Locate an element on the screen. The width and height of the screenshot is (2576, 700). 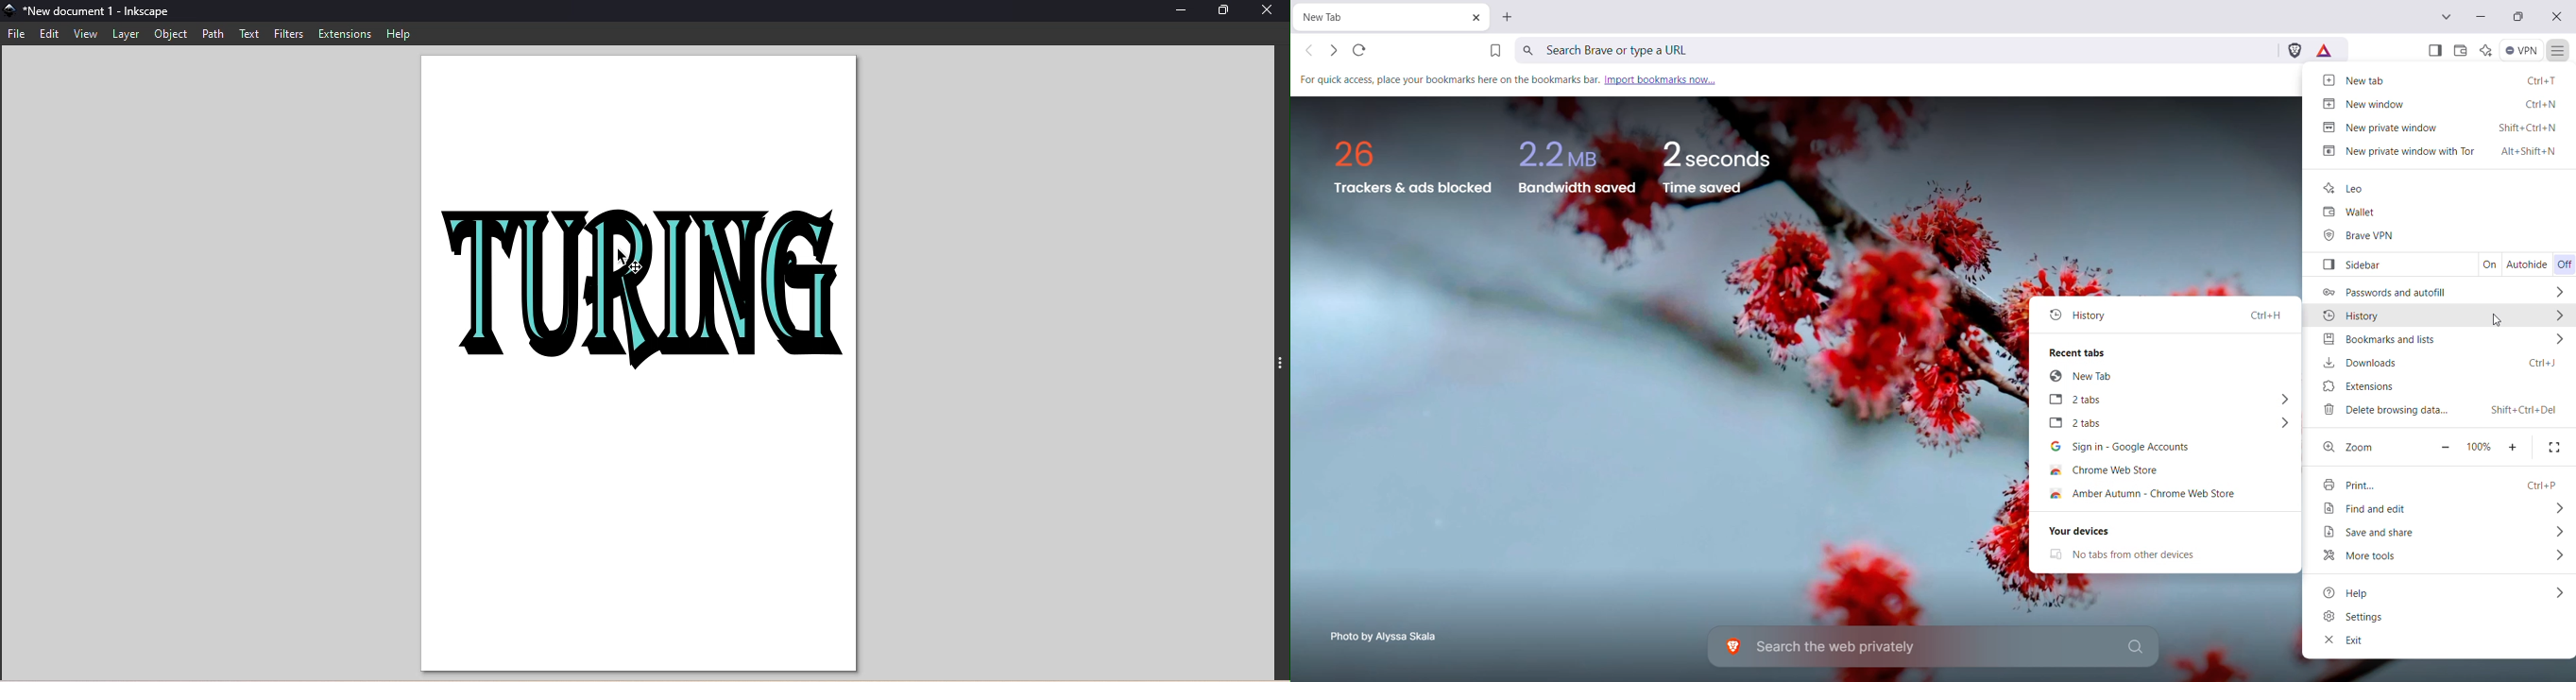
Text is located at coordinates (247, 33).